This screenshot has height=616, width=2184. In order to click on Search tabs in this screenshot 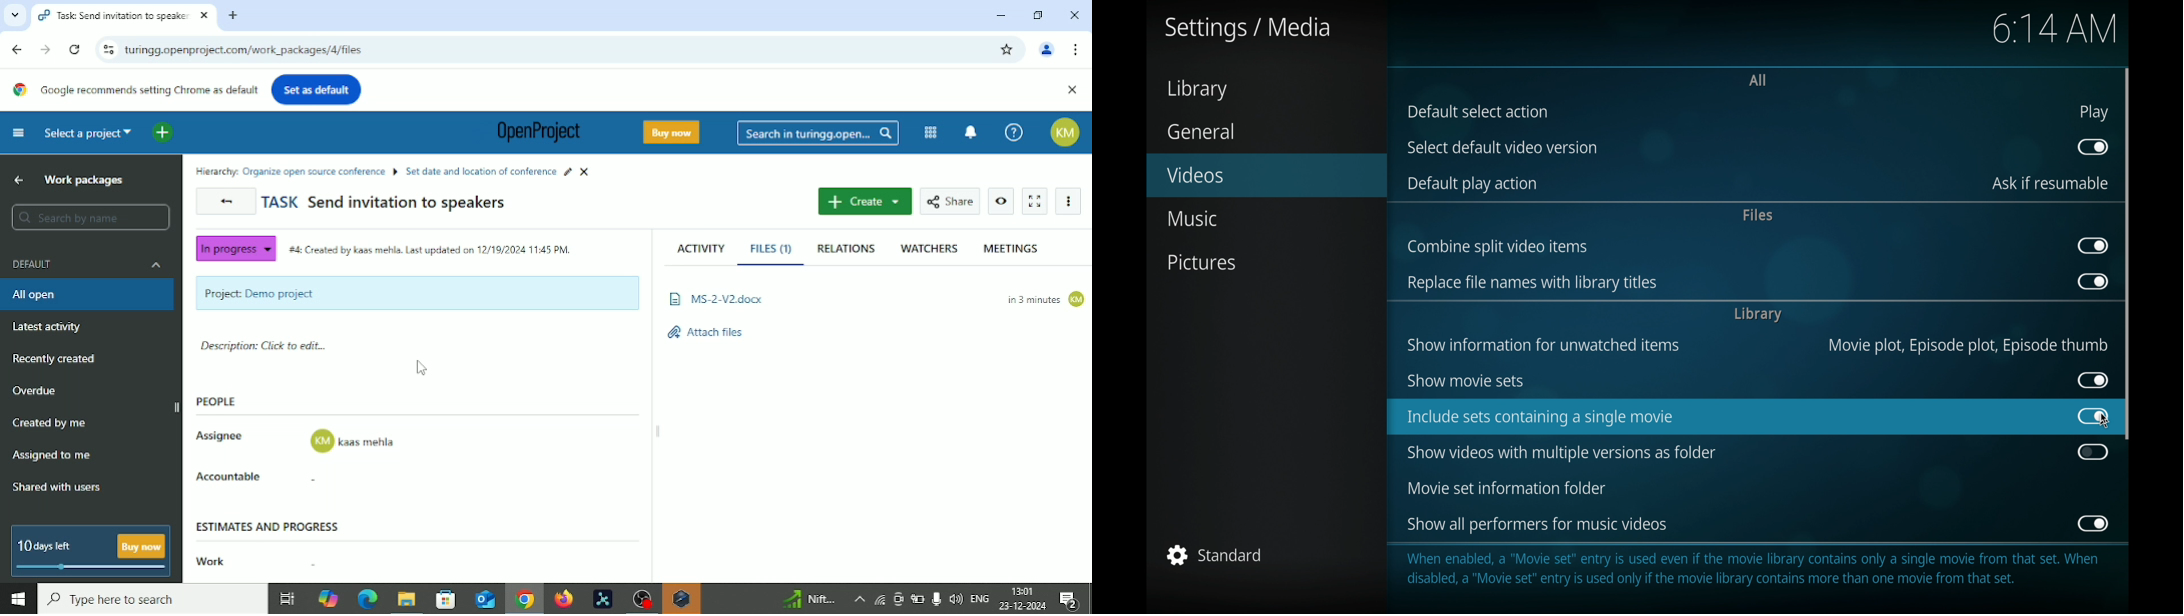, I will do `click(12, 15)`.